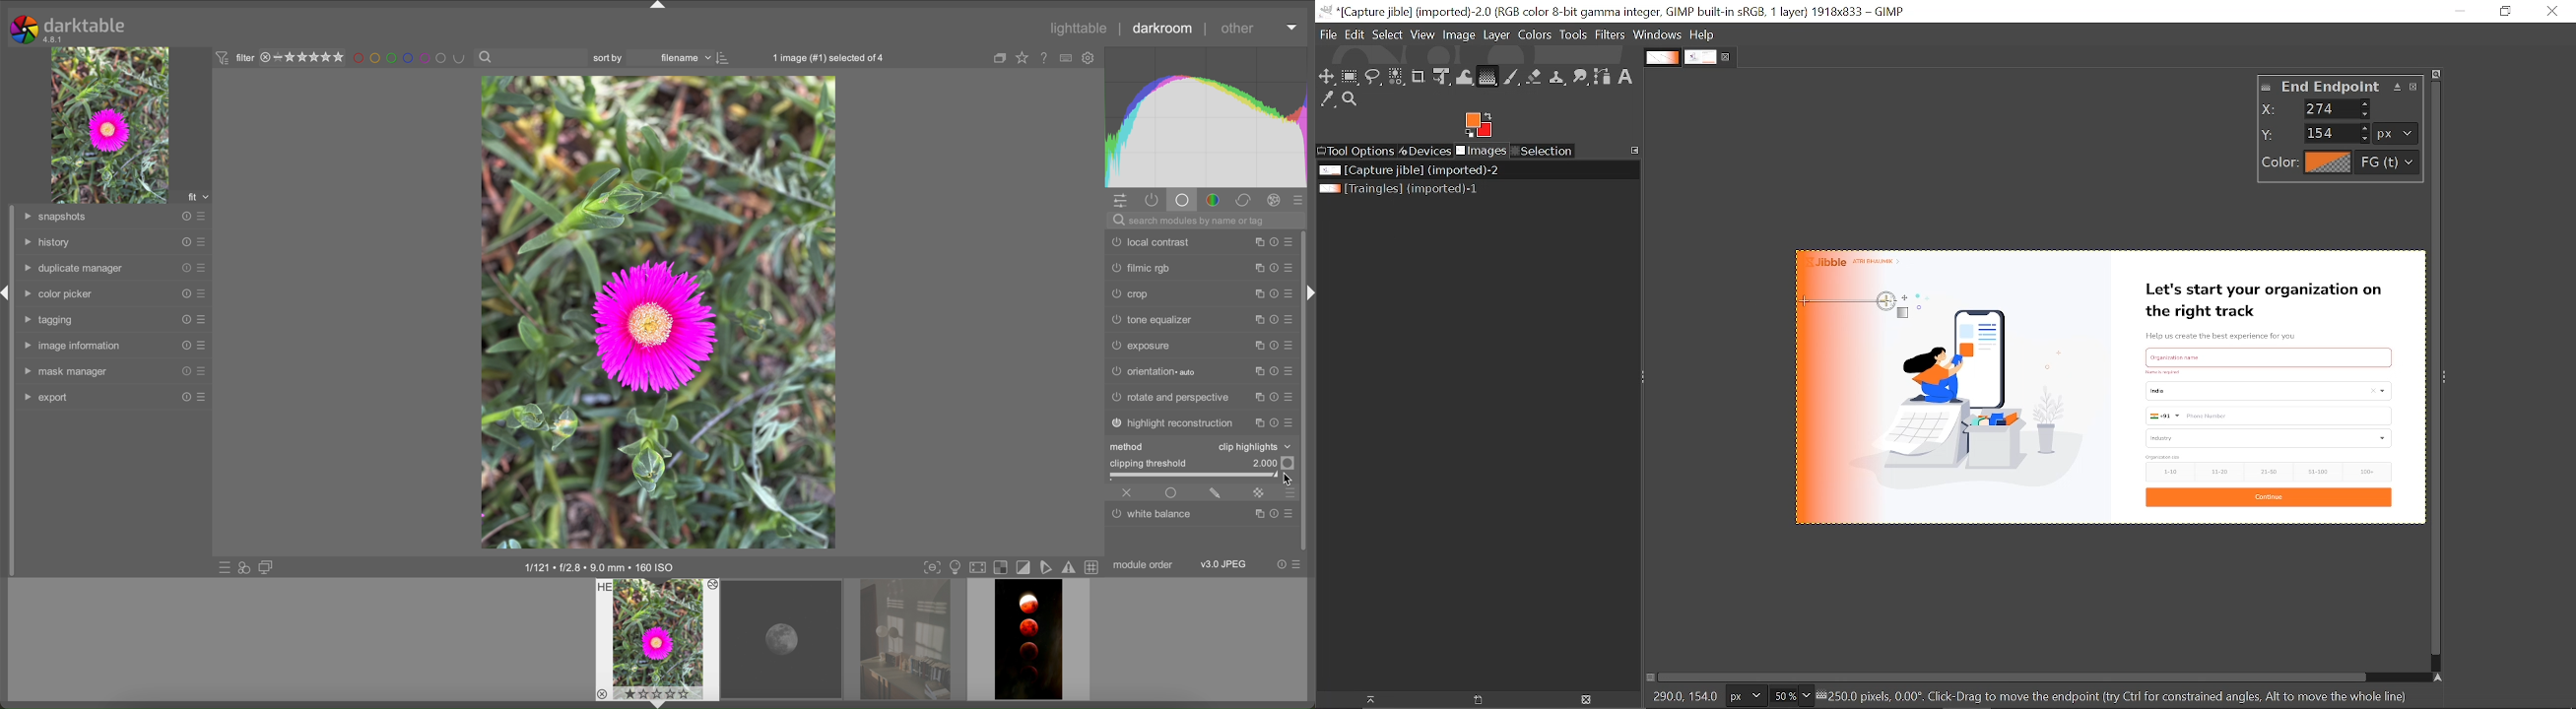  Describe the element at coordinates (1274, 293) in the screenshot. I see `reset presets` at that location.